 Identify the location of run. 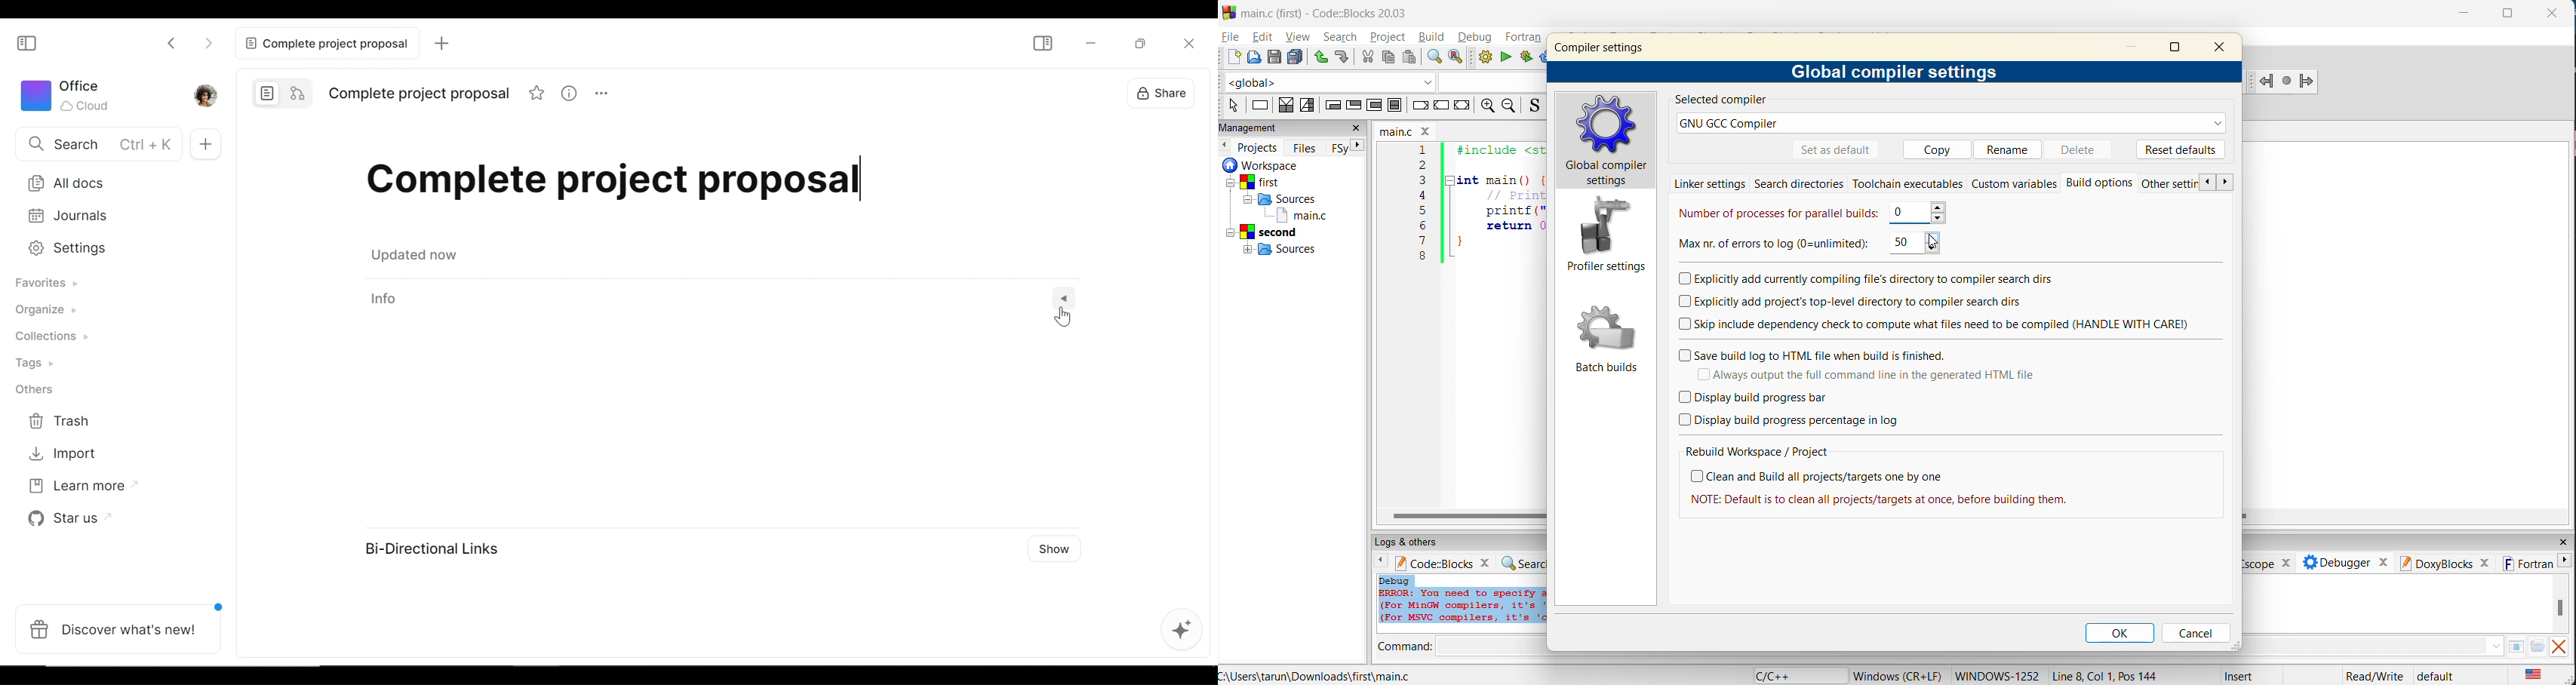
(1507, 58).